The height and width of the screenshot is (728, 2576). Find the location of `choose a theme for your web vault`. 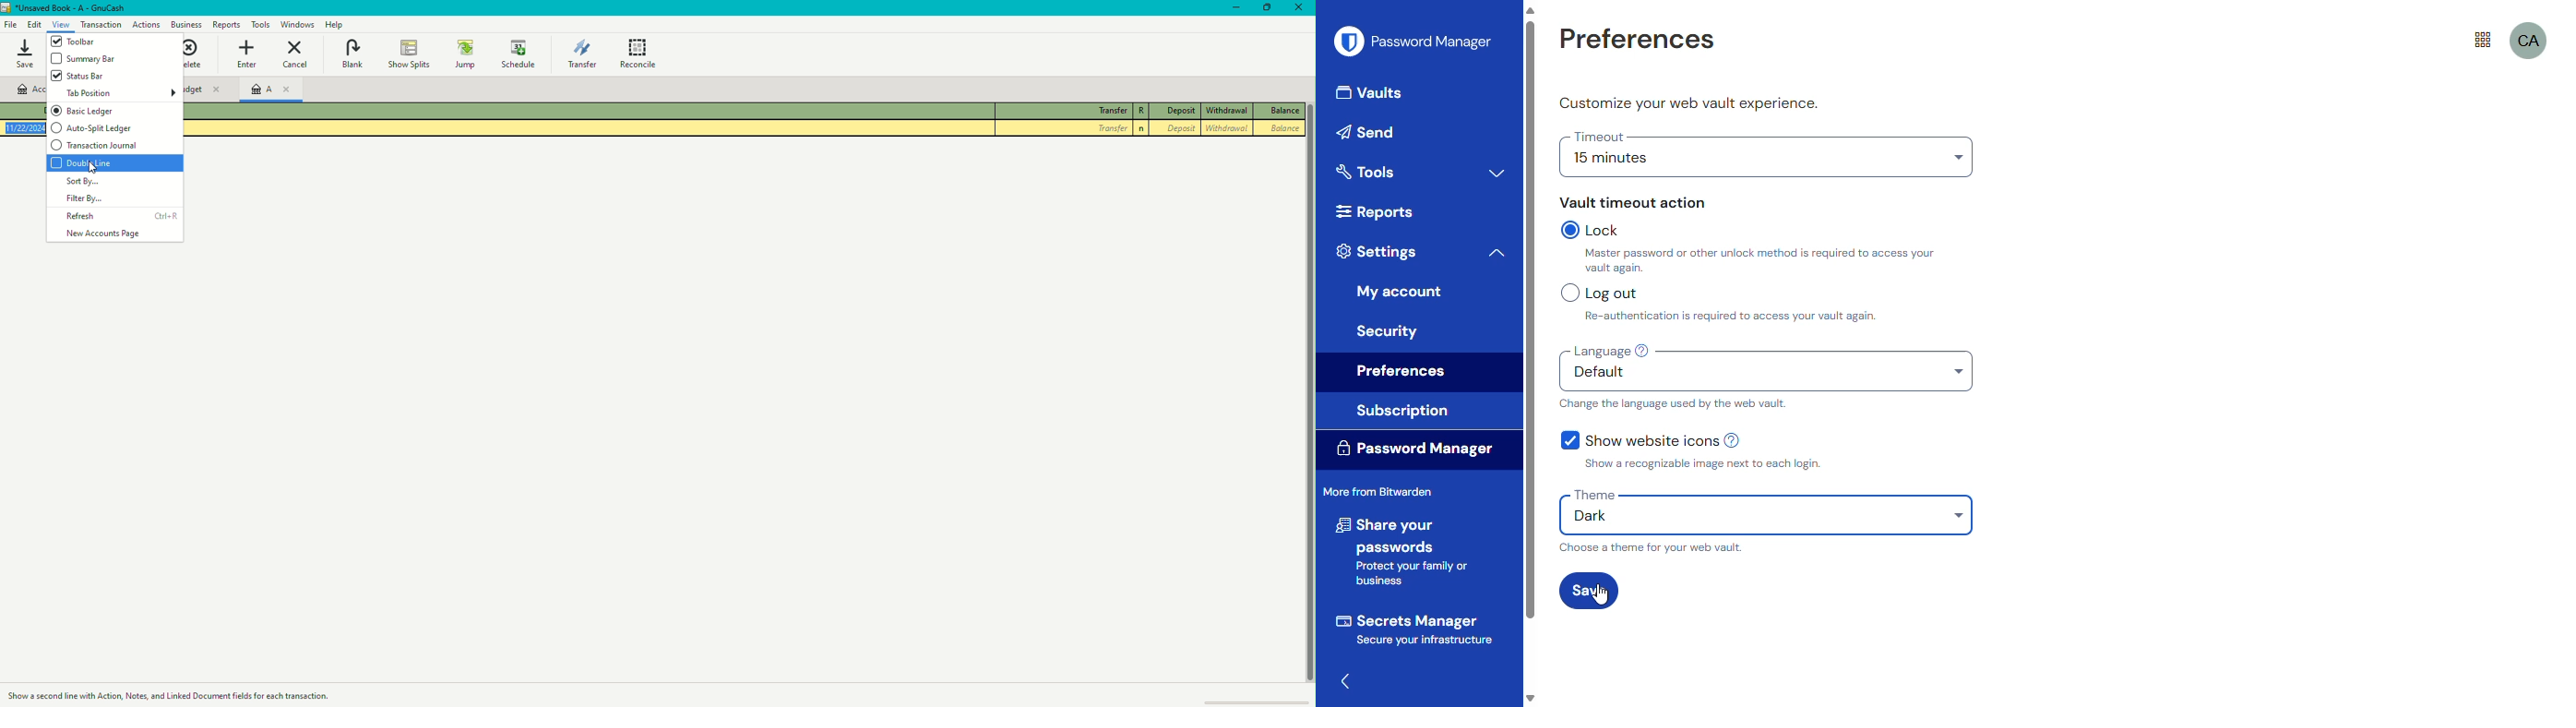

choose a theme for your web vault is located at coordinates (1652, 547).